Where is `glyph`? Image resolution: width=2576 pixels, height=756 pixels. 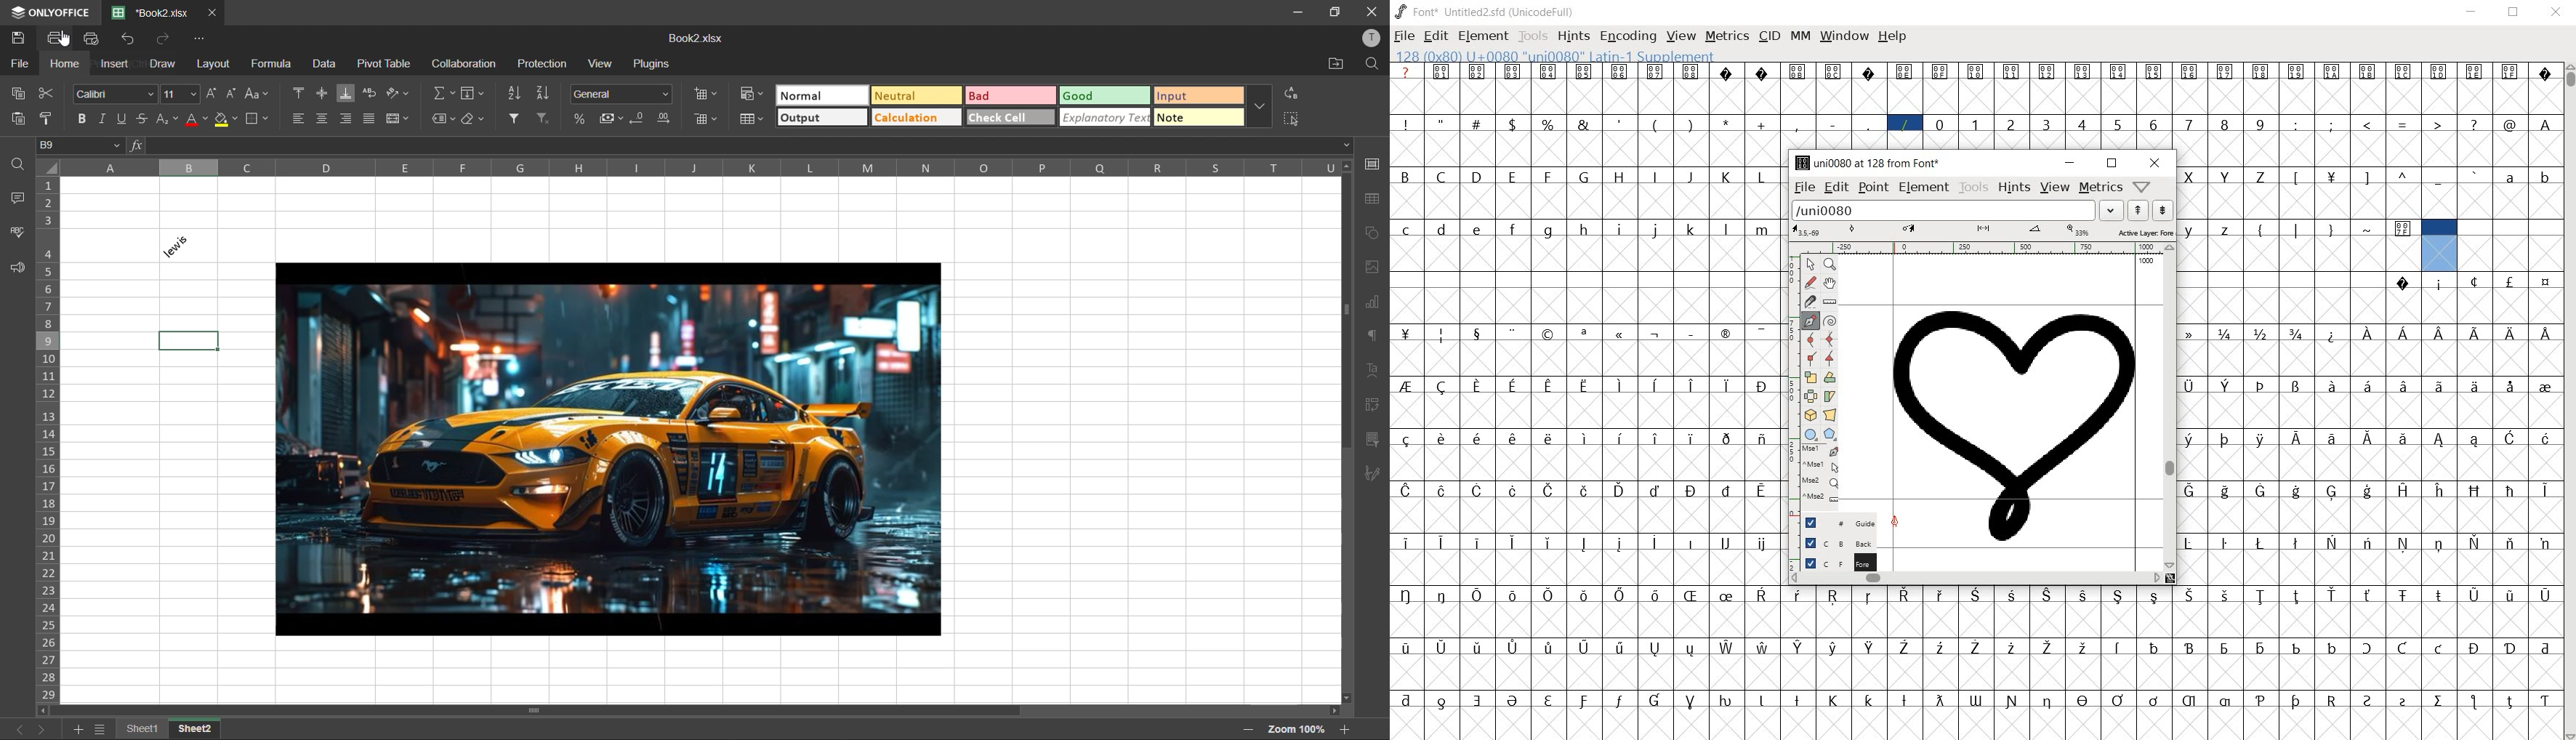 glyph is located at coordinates (1404, 176).